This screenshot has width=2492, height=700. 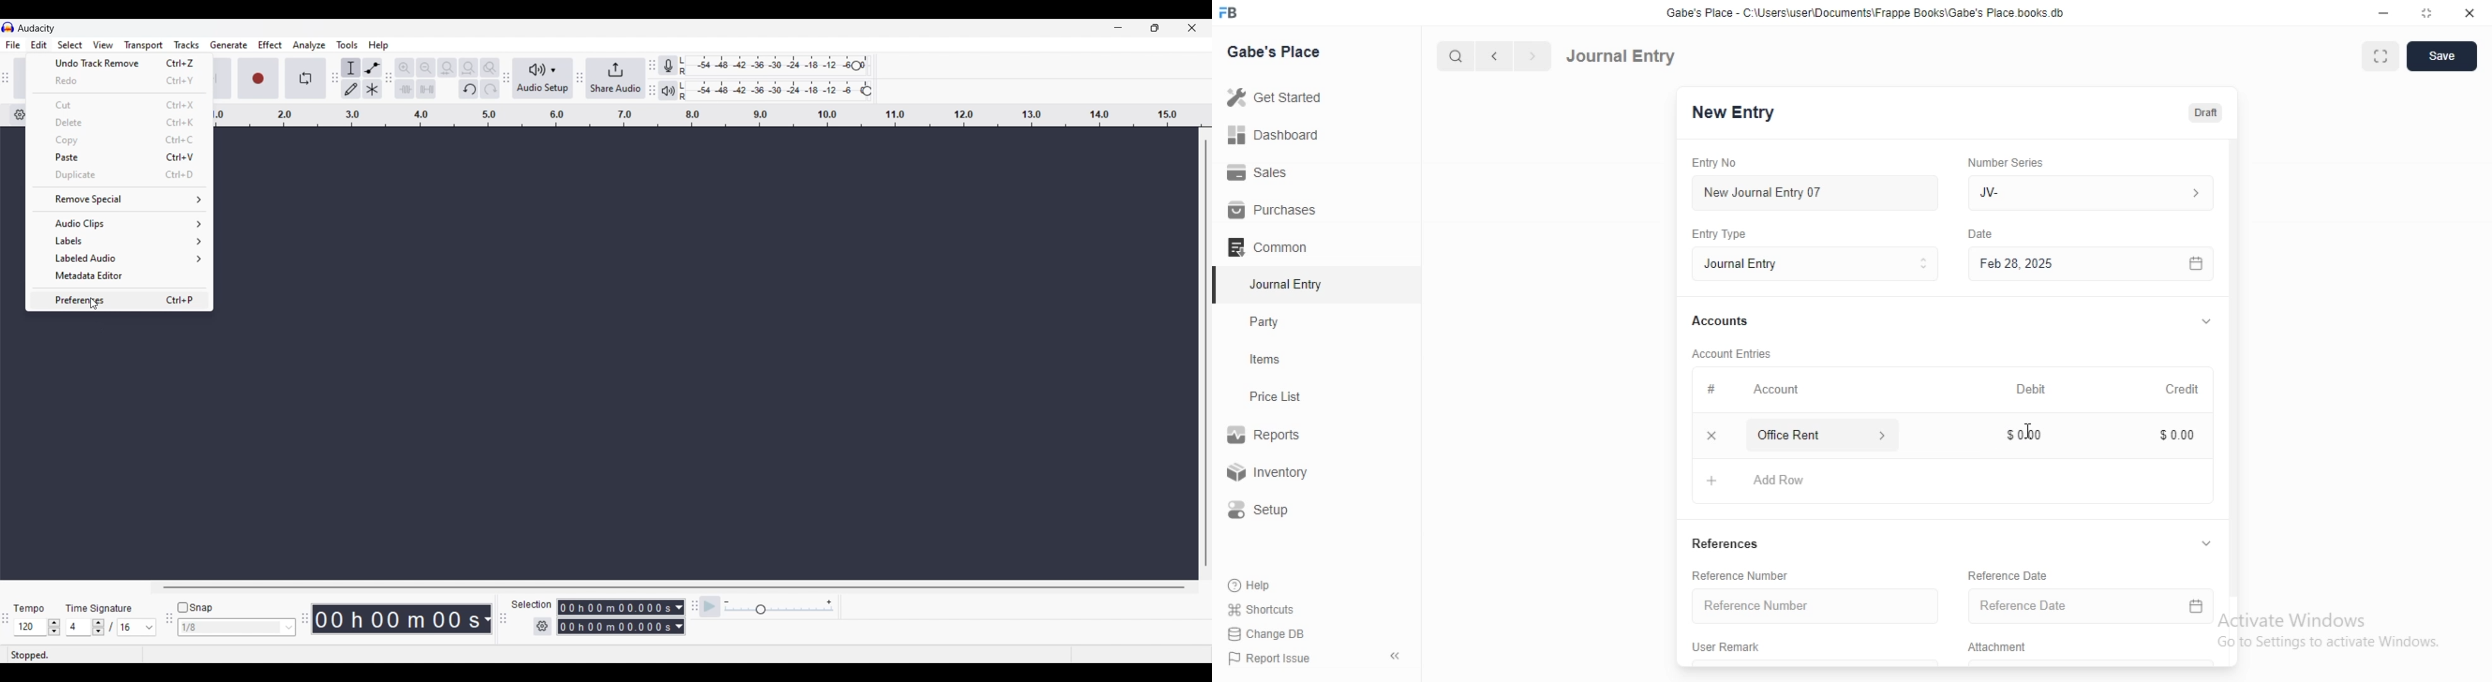 What do you see at coordinates (259, 78) in the screenshot?
I see `Record/Record new track` at bounding box center [259, 78].